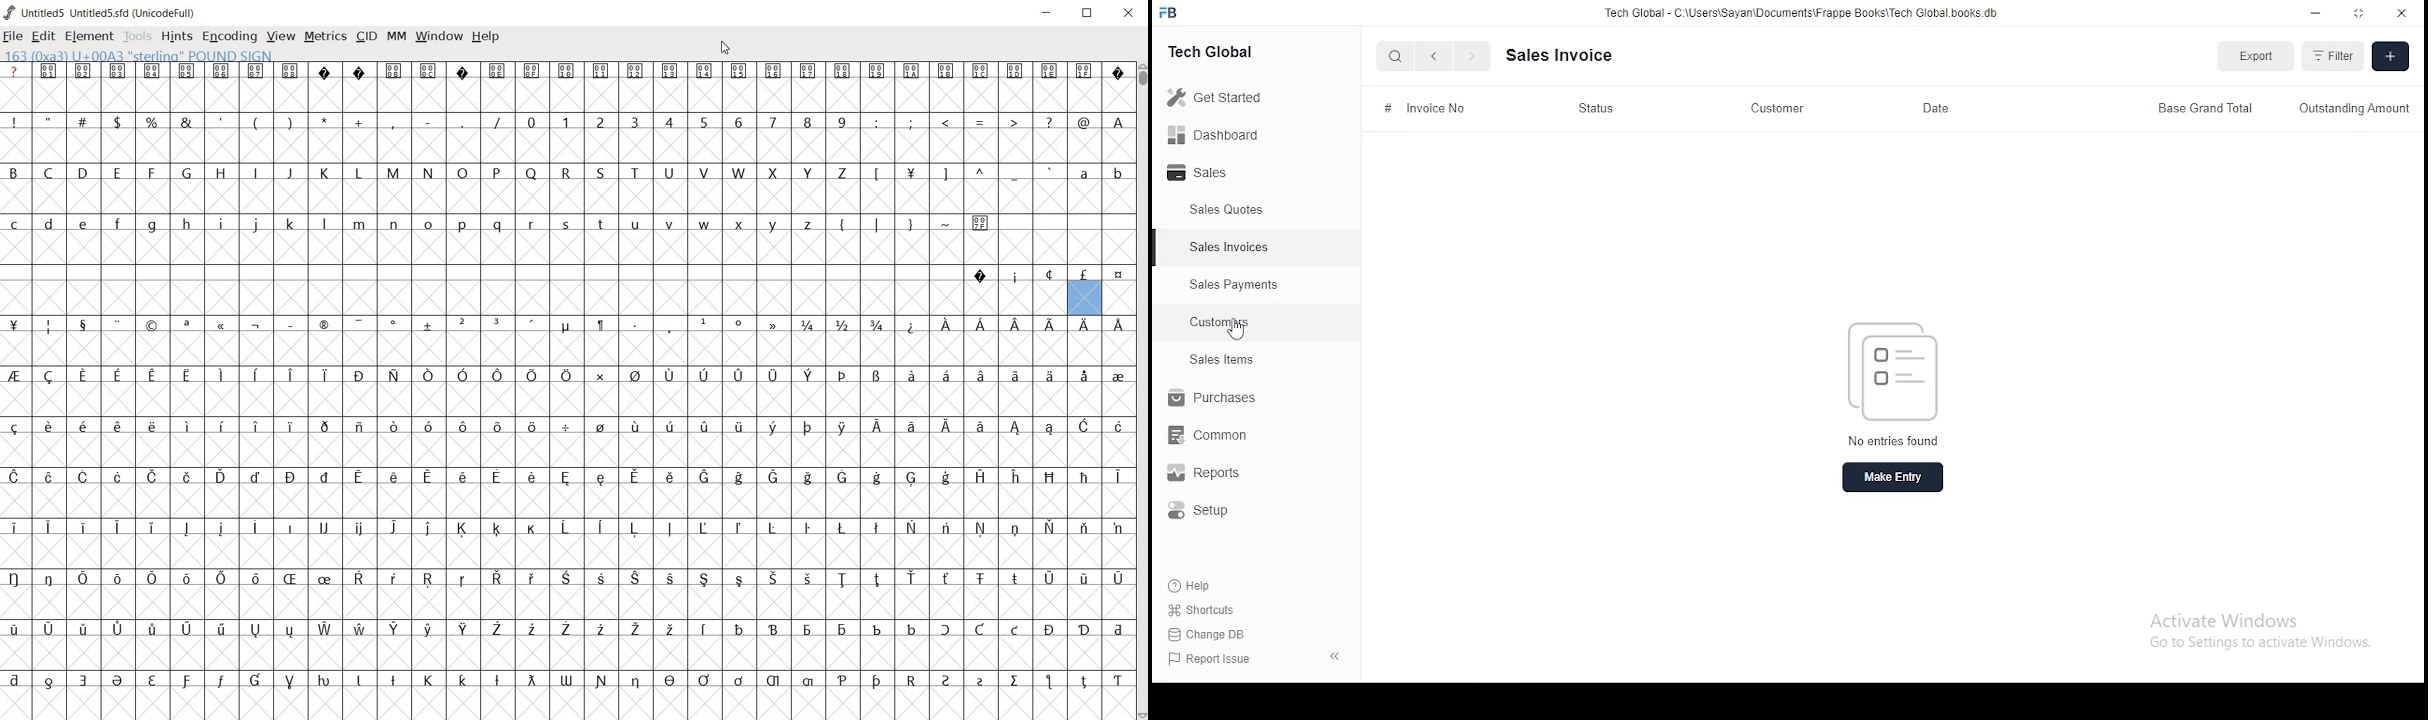  I want to click on Symbol, so click(186, 476).